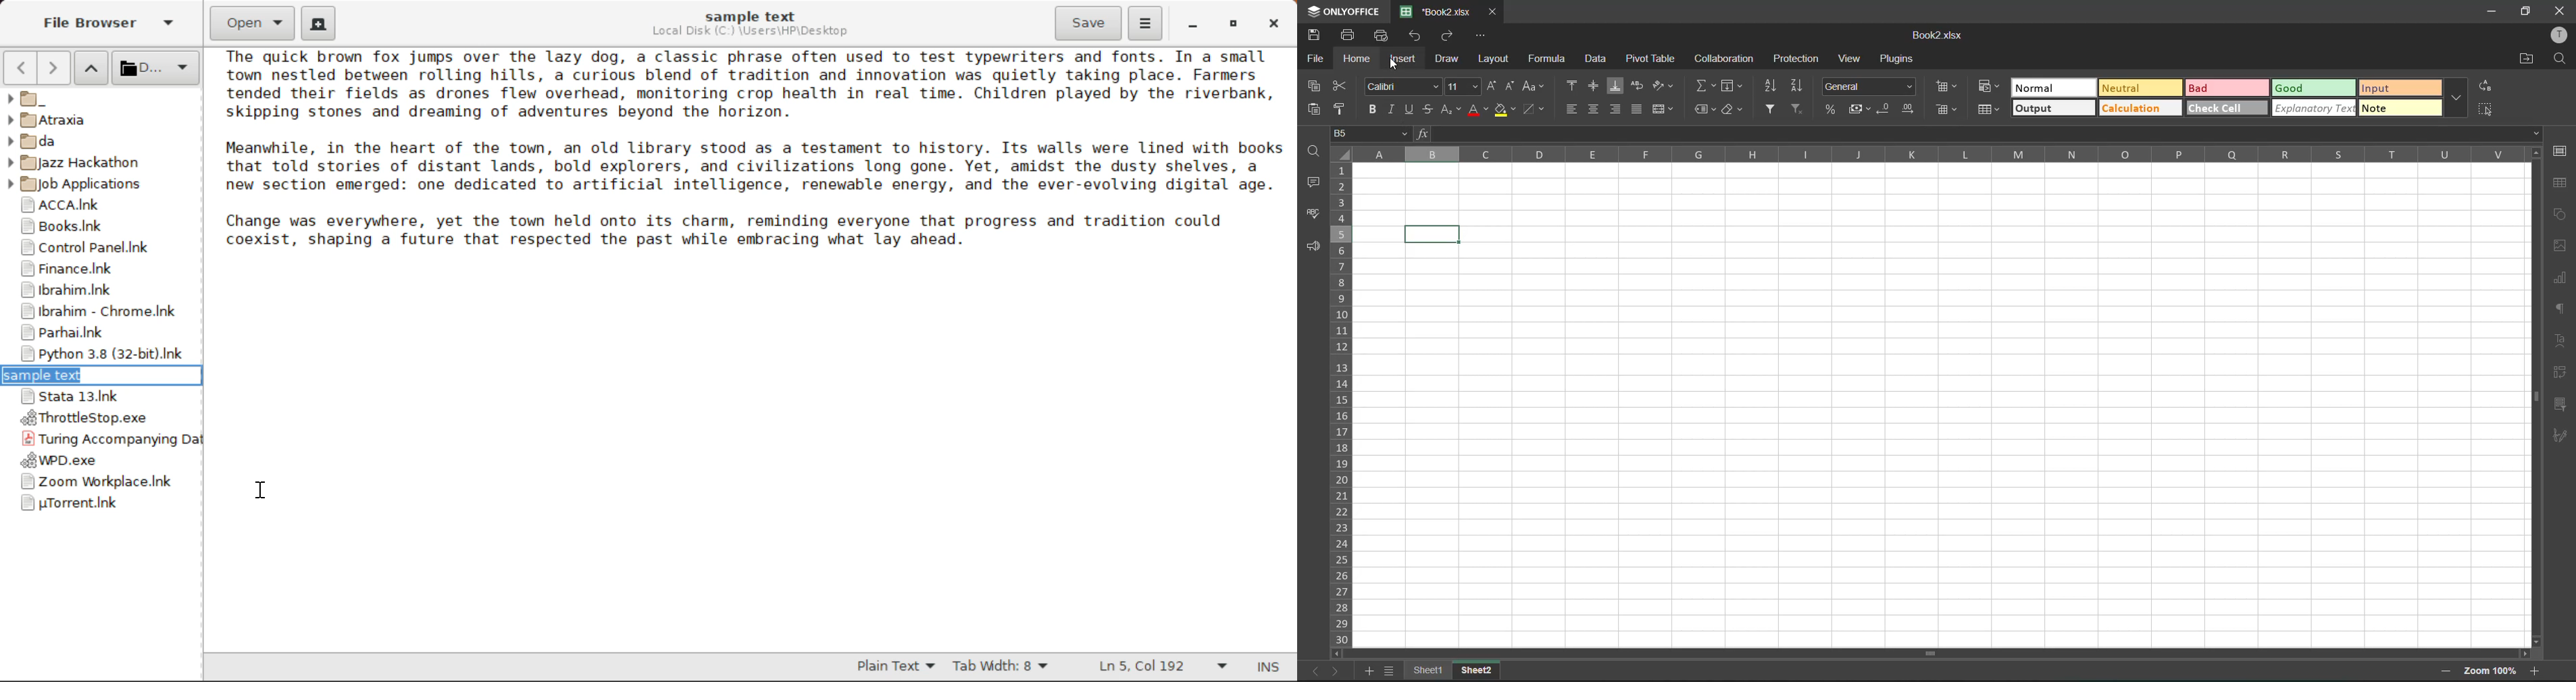 This screenshot has width=2576, height=700. I want to click on Minimize, so click(1228, 24).